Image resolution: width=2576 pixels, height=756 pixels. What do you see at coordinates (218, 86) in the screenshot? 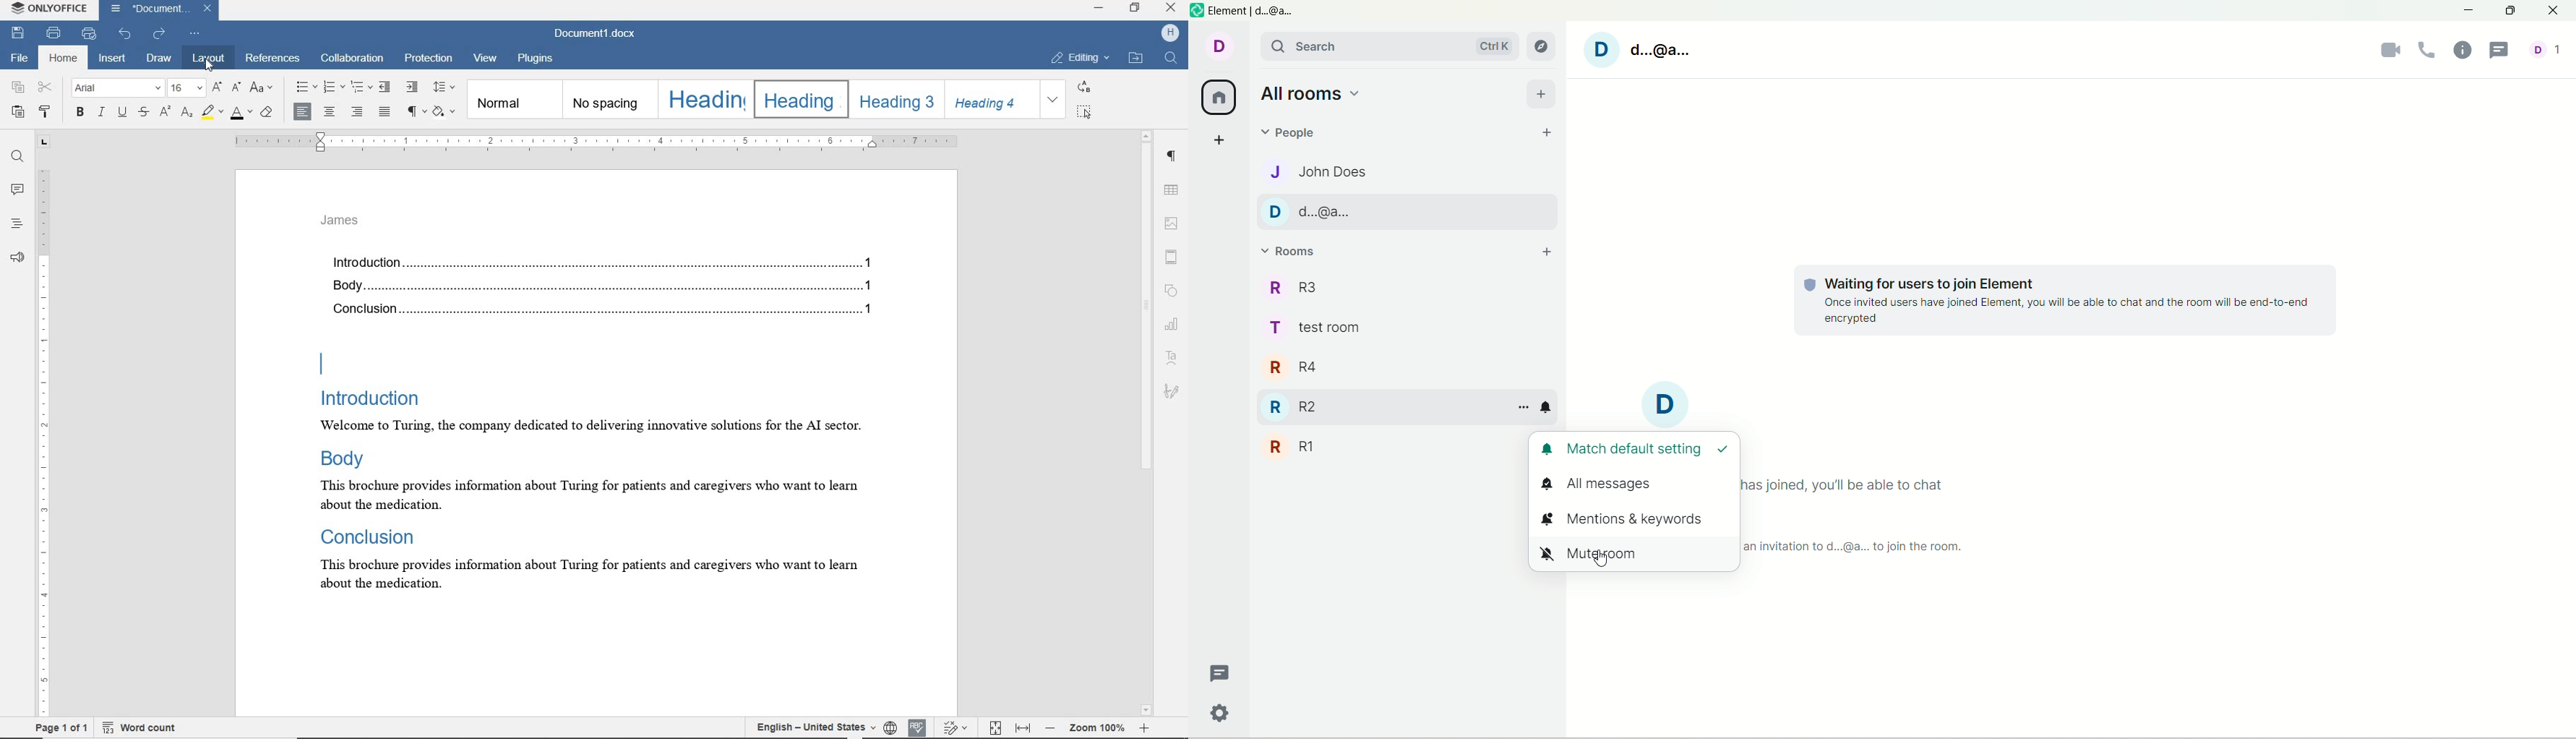
I see `increment font size` at bounding box center [218, 86].